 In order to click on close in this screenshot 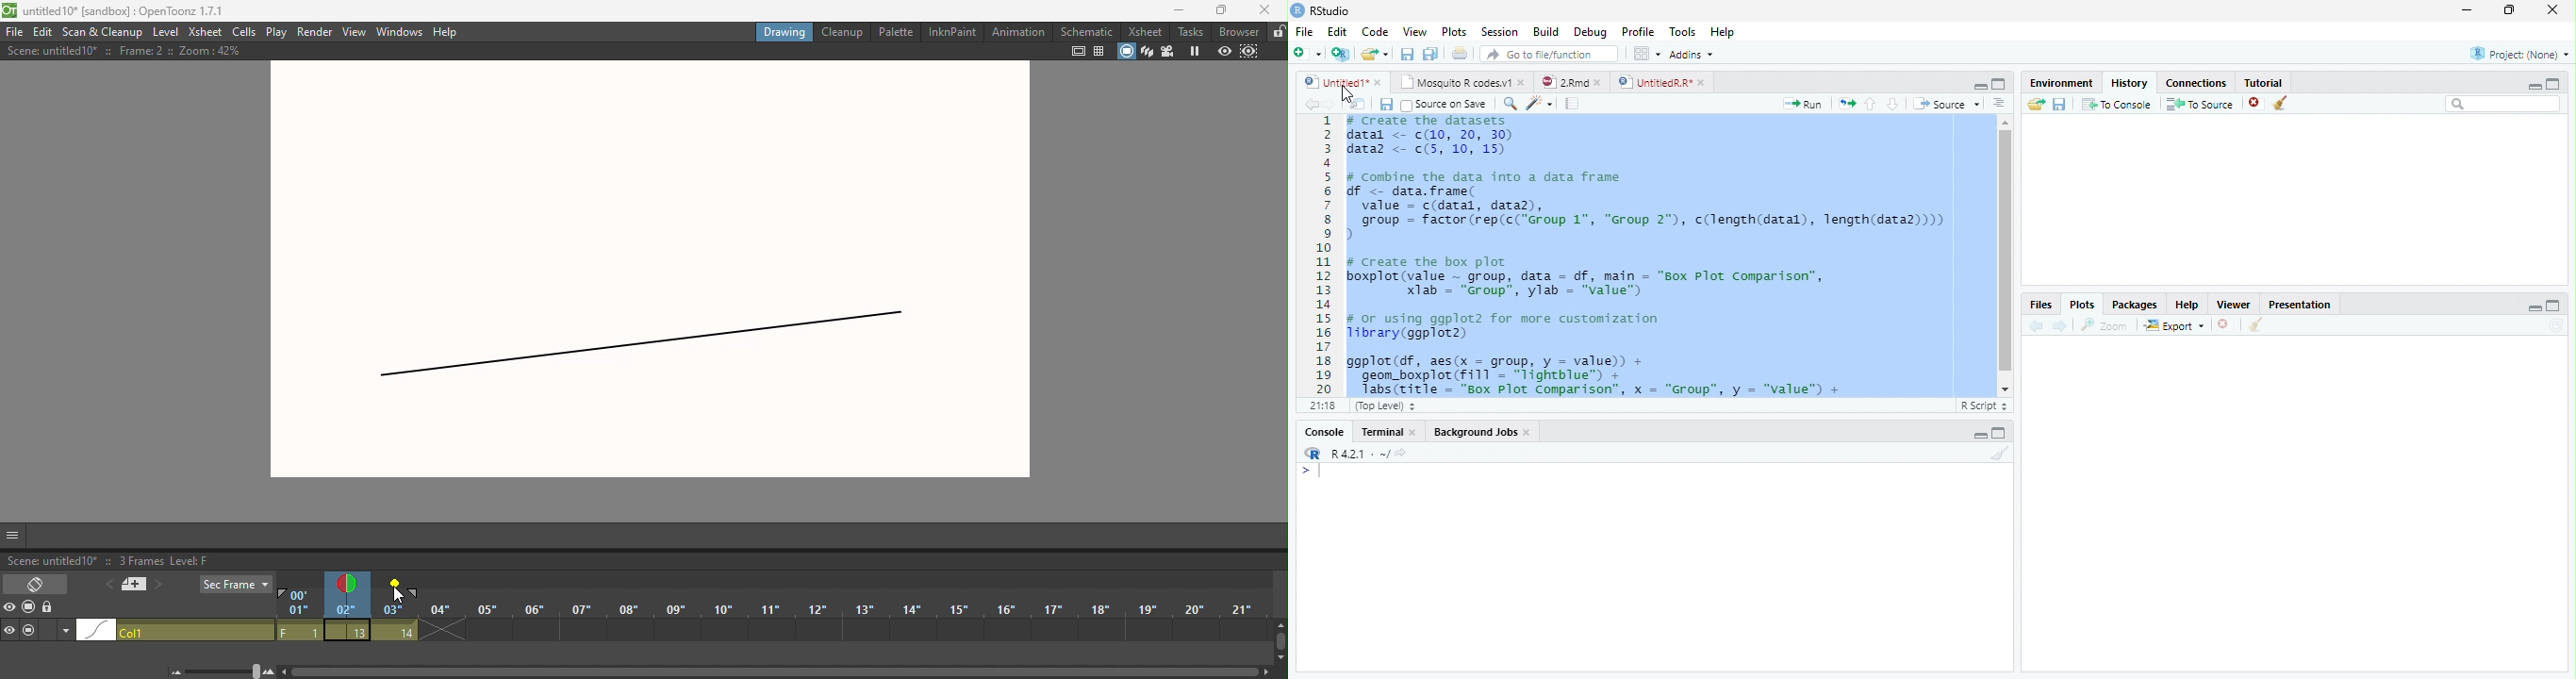, I will do `click(1527, 432)`.